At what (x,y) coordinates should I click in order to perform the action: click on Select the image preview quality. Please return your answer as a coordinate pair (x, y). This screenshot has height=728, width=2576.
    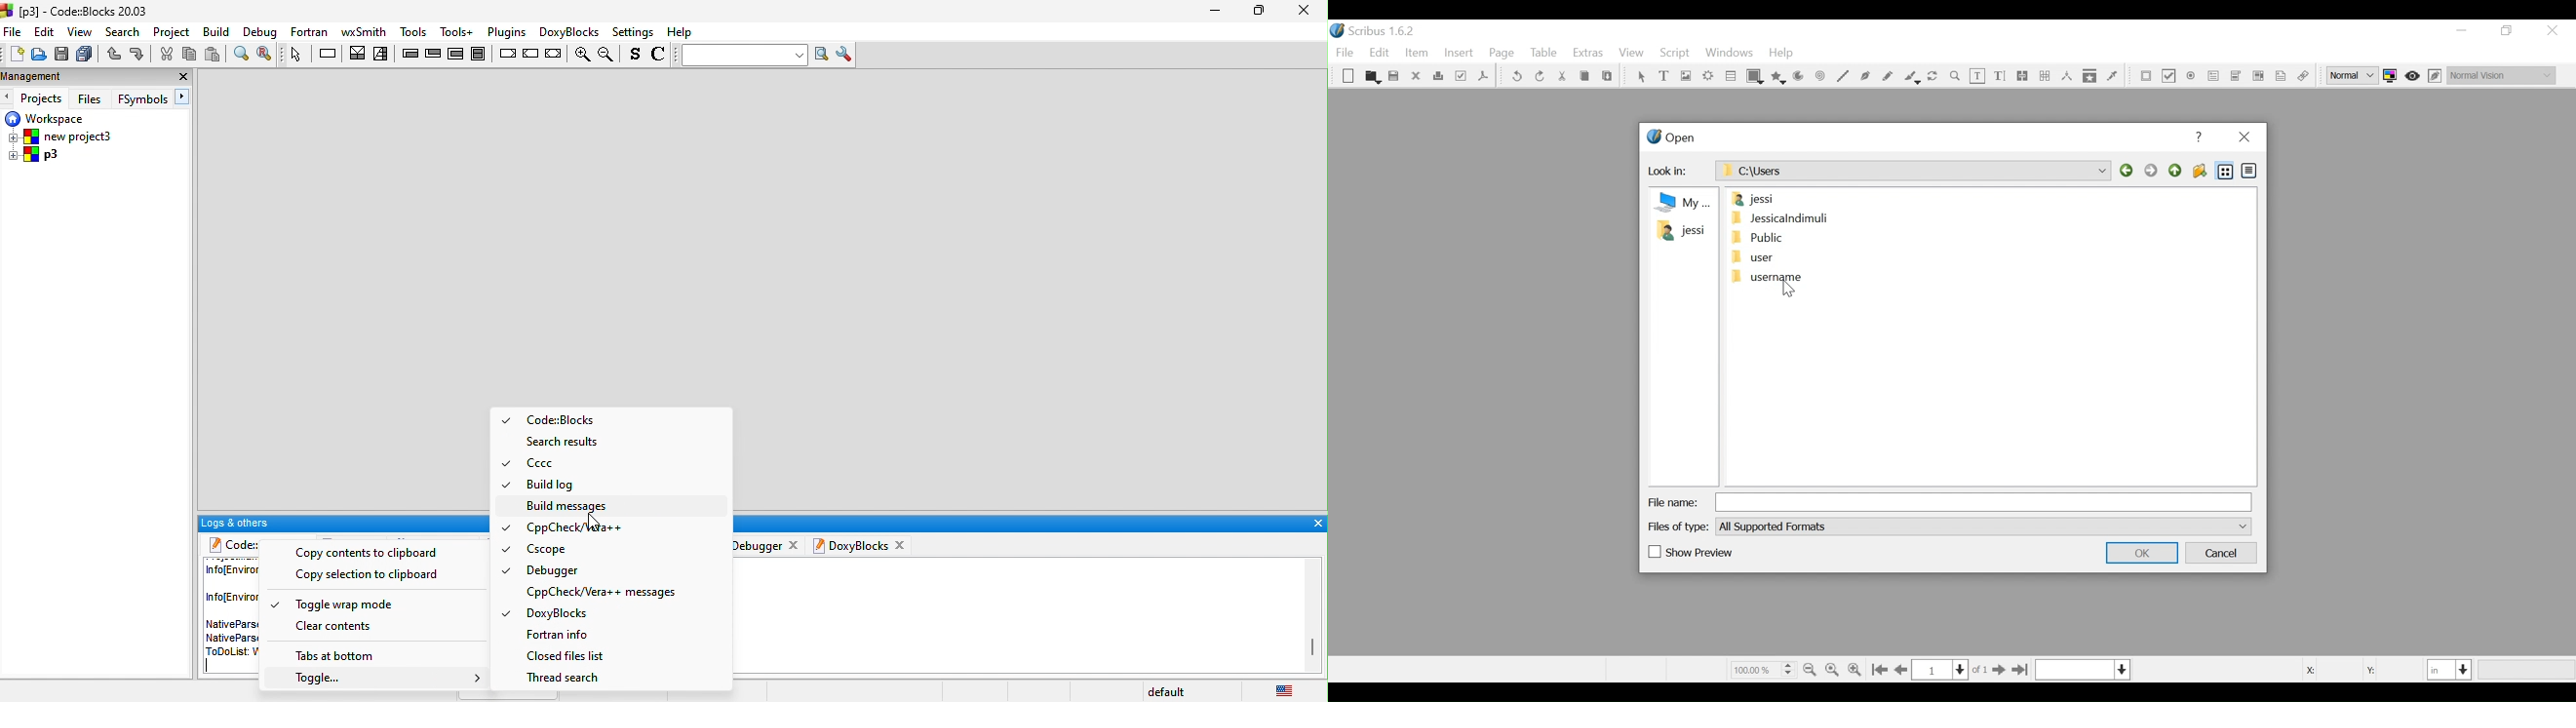
    Looking at the image, I should click on (2354, 75).